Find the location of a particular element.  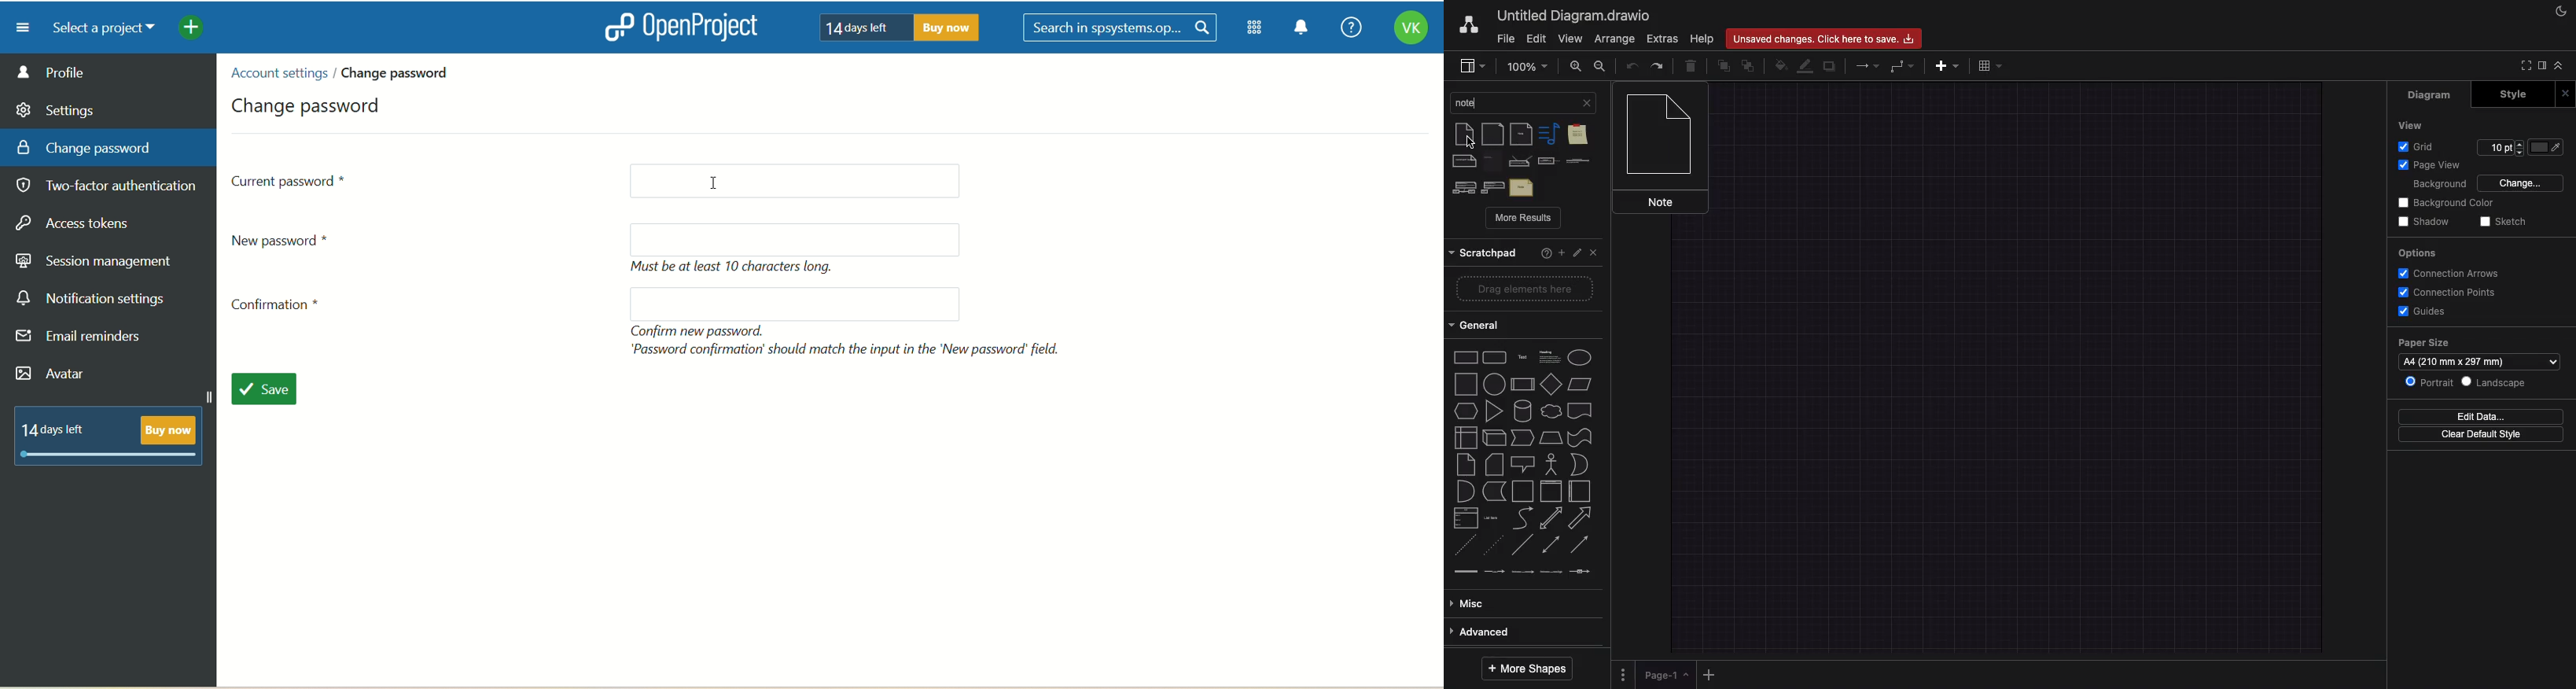

and is located at coordinates (1581, 465).